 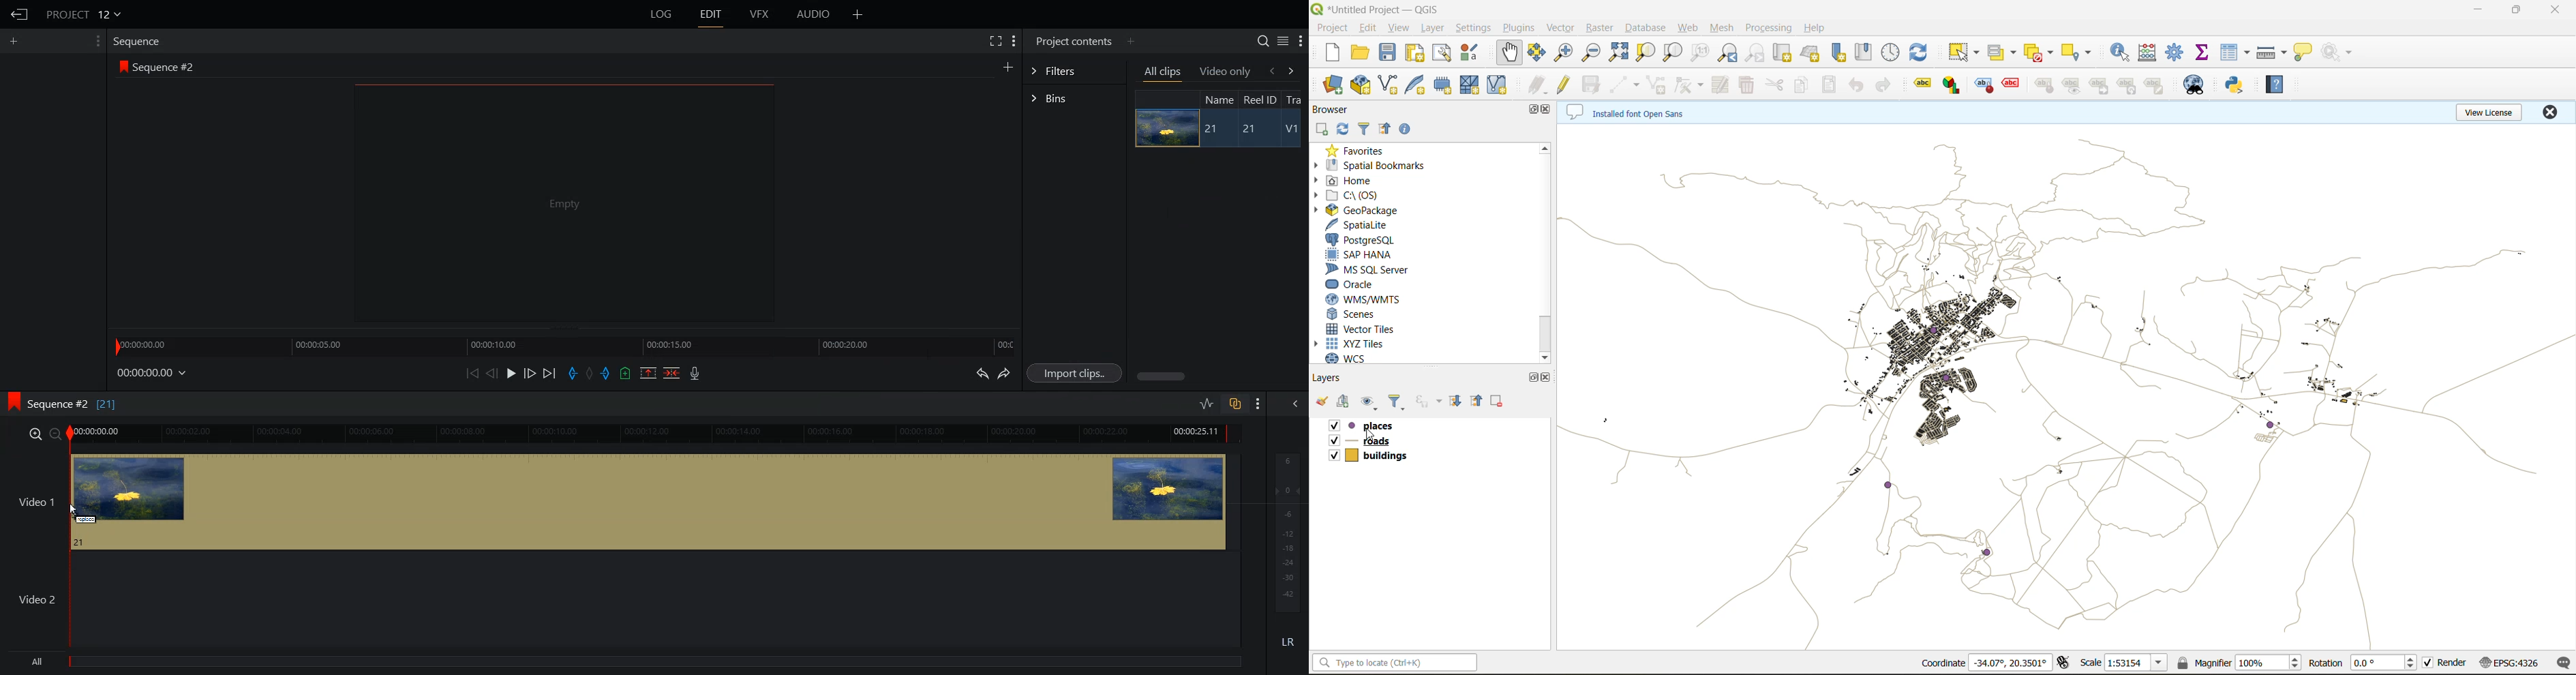 What do you see at coordinates (1074, 372) in the screenshot?
I see `Import clips` at bounding box center [1074, 372].